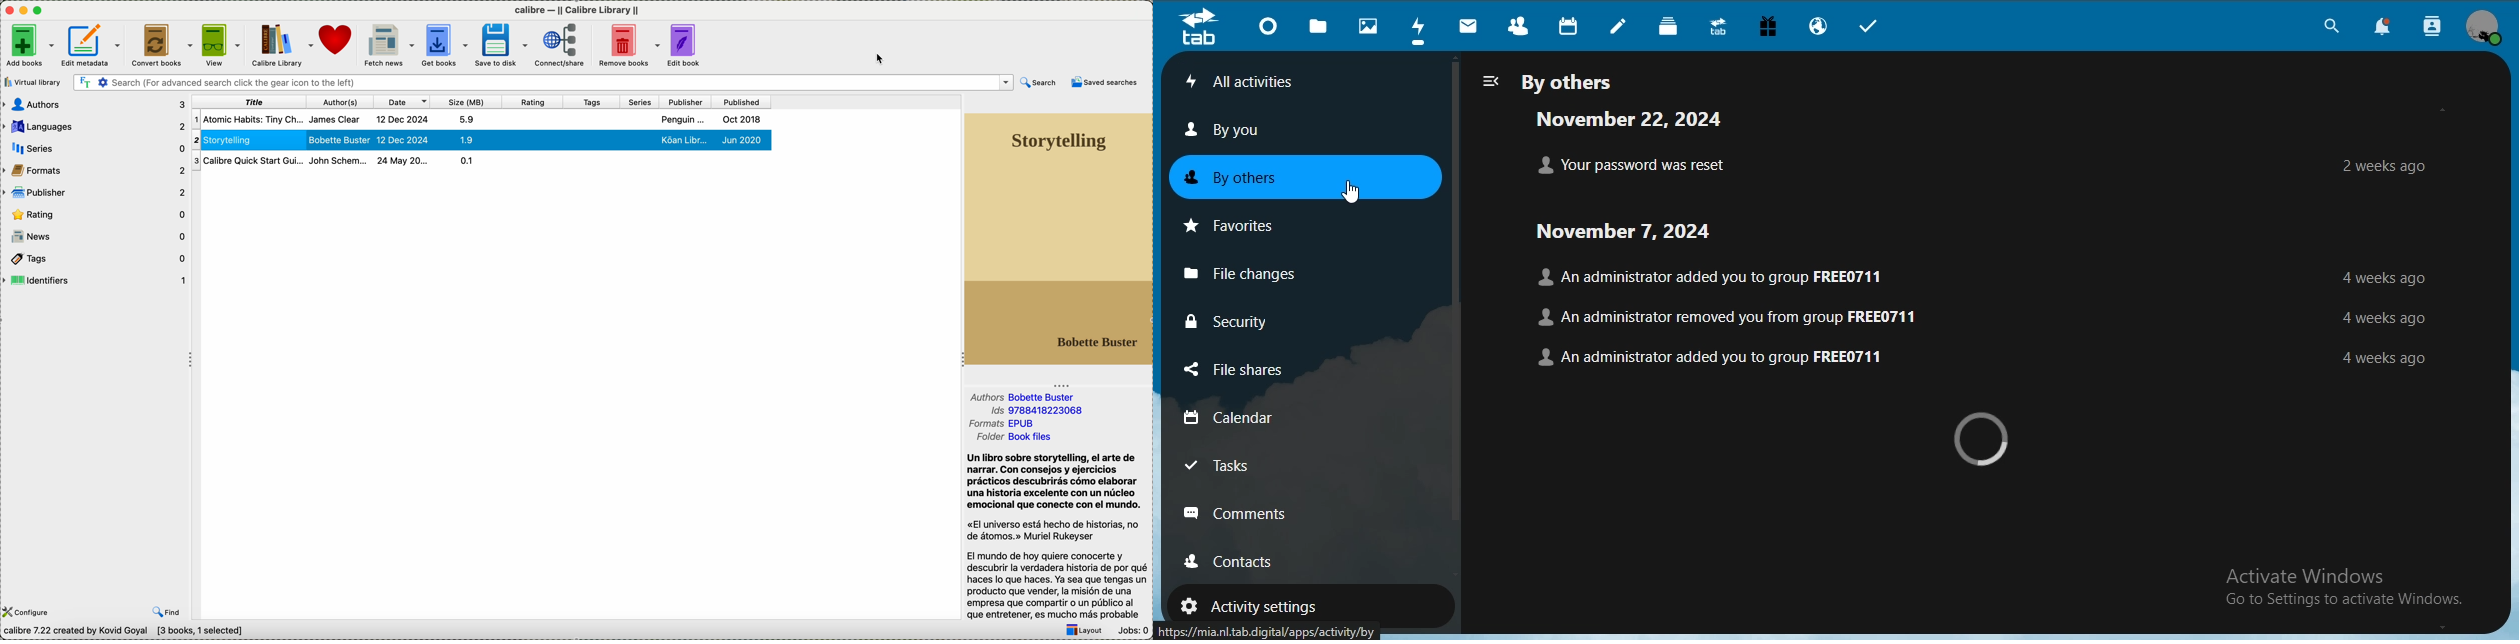  I want to click on activity settings, so click(1255, 606).